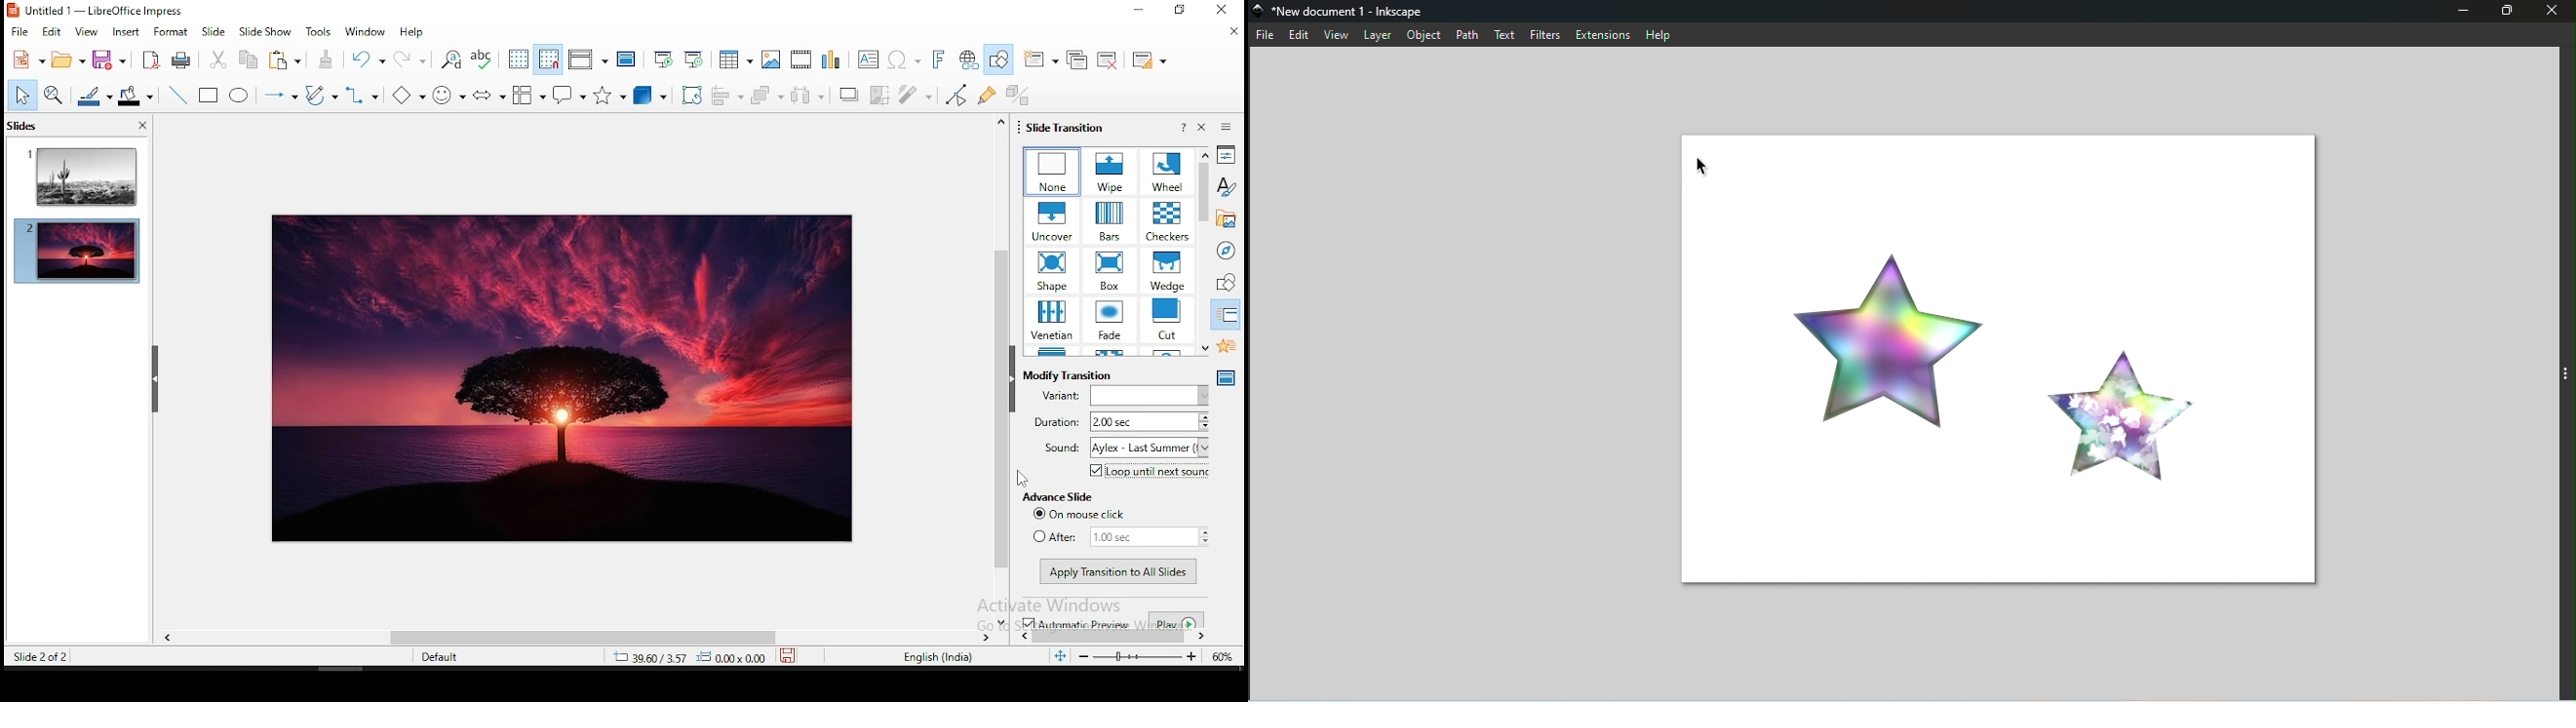 The width and height of the screenshot is (2576, 728). Describe the element at coordinates (999, 370) in the screenshot. I see `scroll bar` at that location.